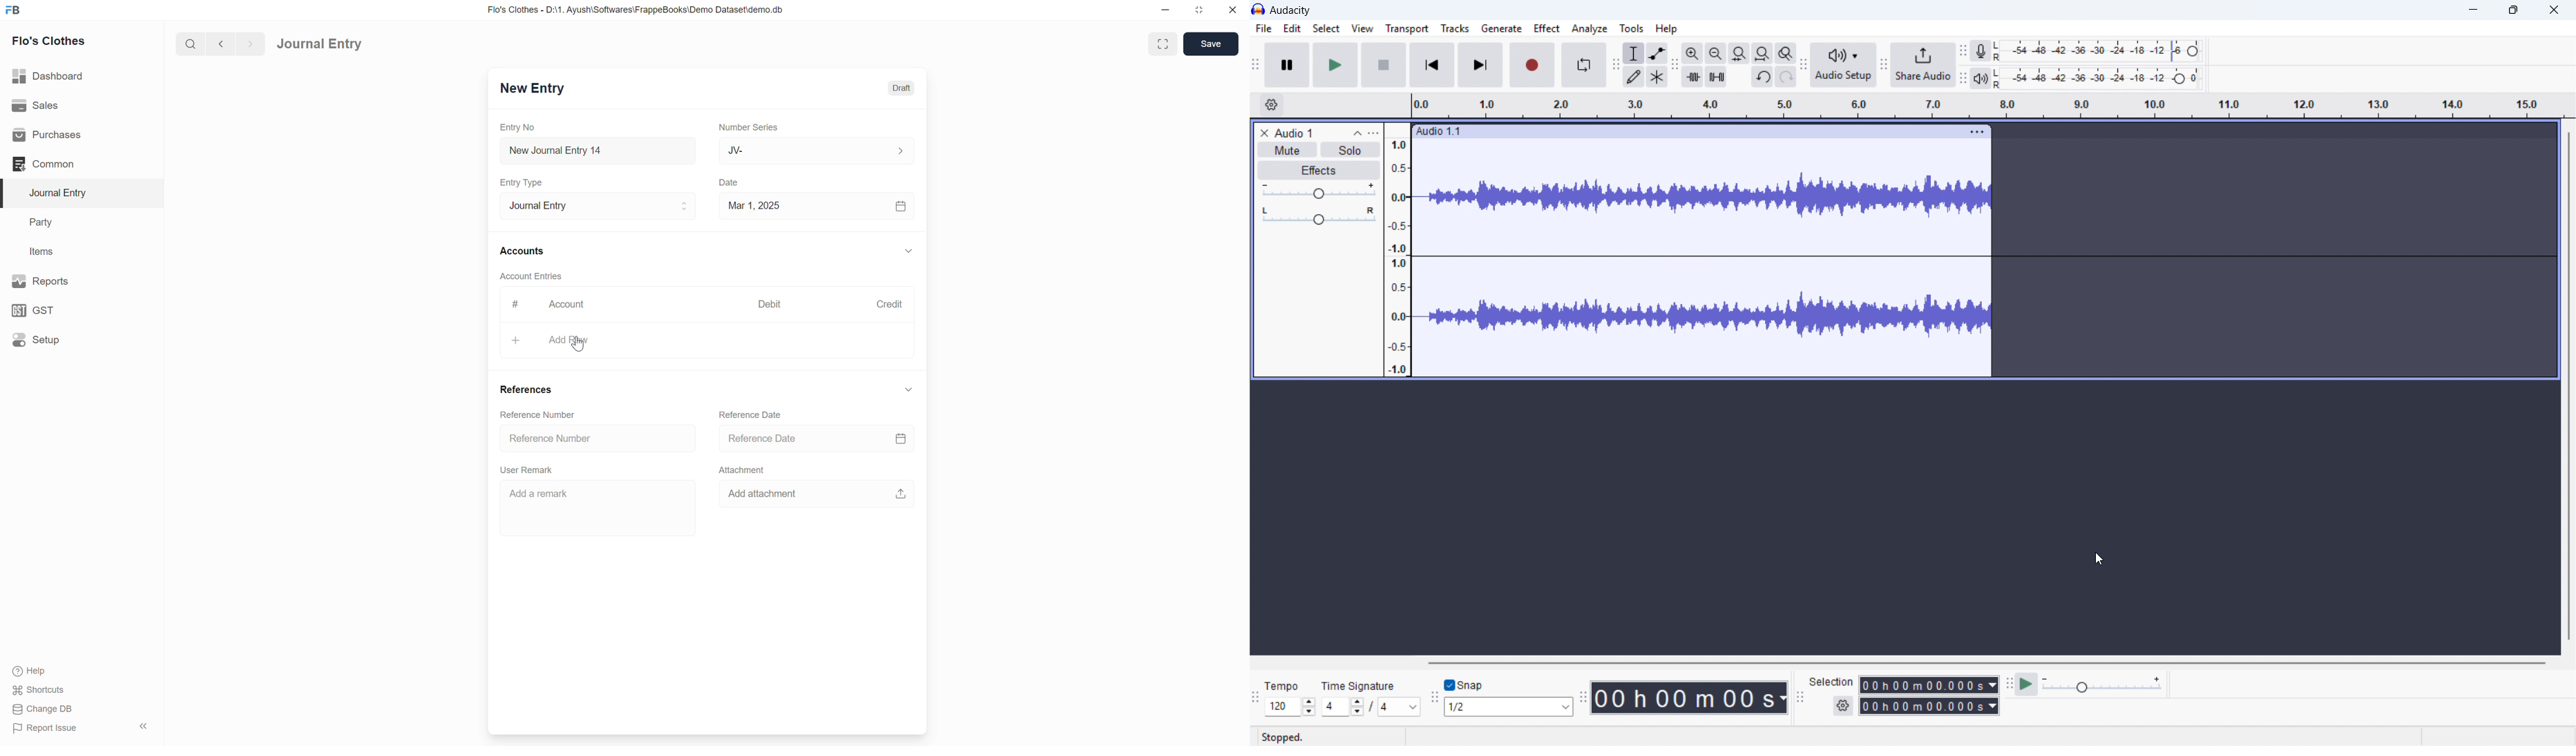  Describe the element at coordinates (747, 473) in the screenshot. I see `Attachment` at that location.